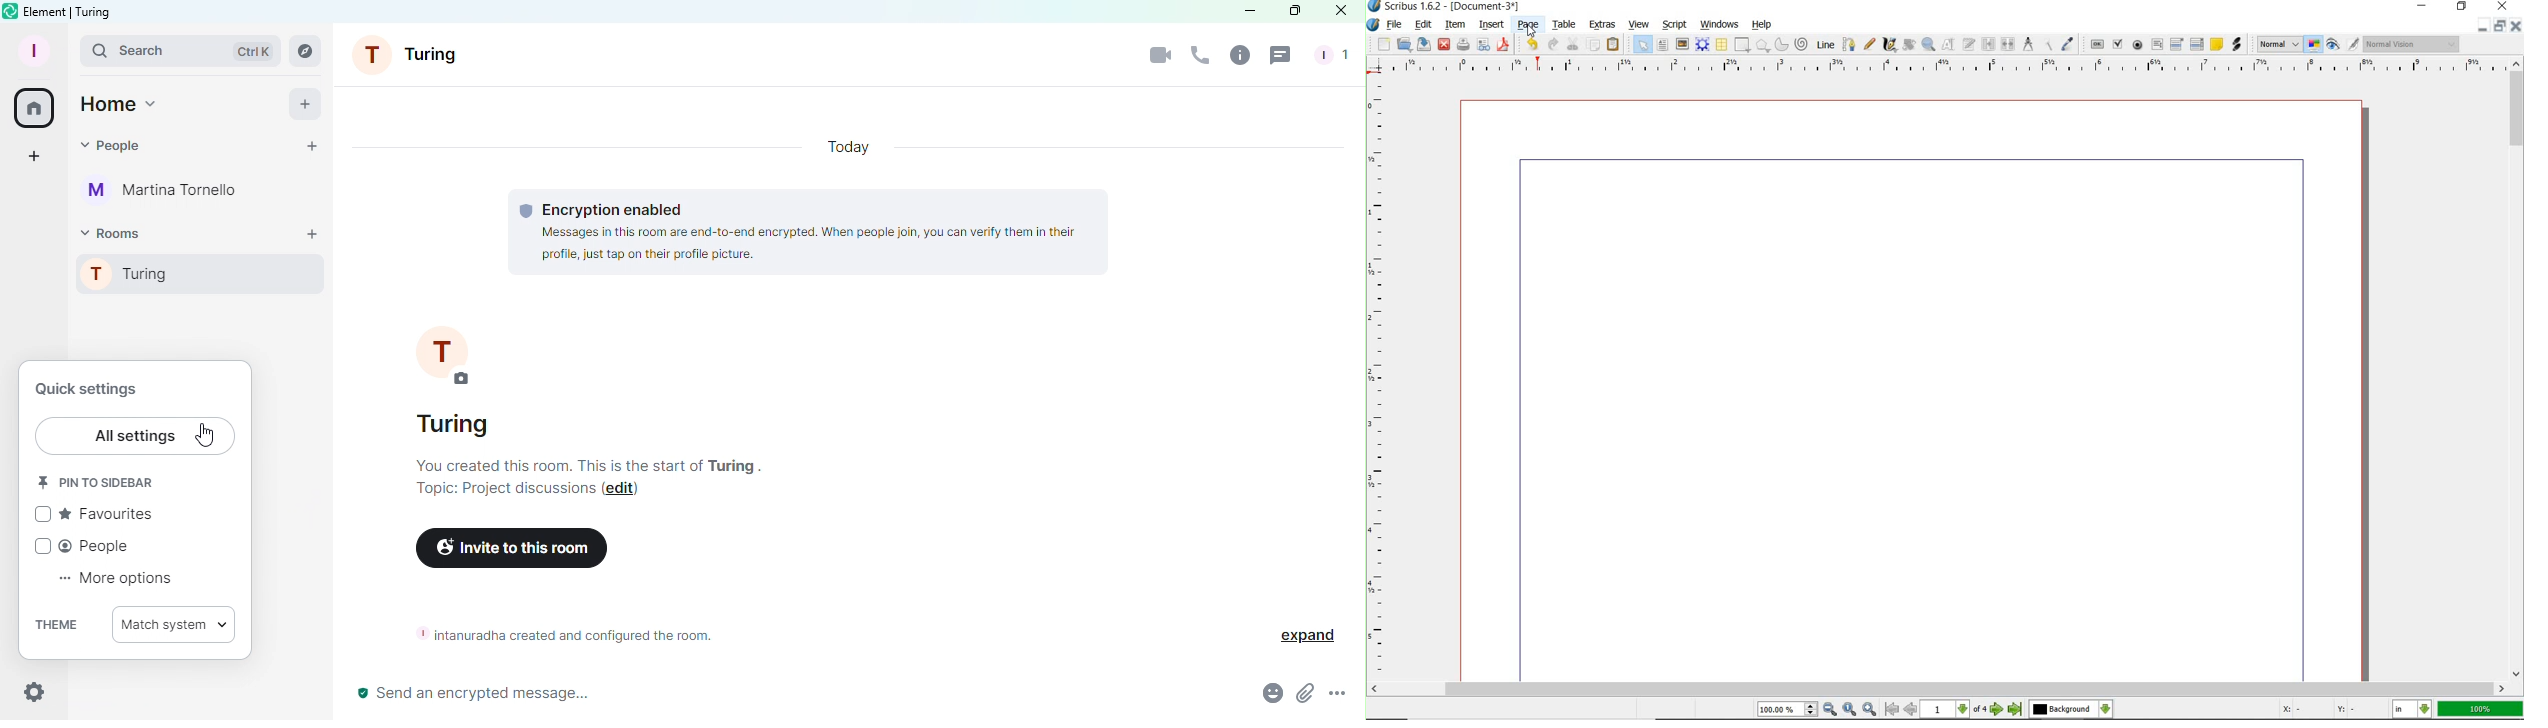 This screenshot has height=728, width=2548. What do you see at coordinates (1829, 709) in the screenshot?
I see `Zoom Out` at bounding box center [1829, 709].